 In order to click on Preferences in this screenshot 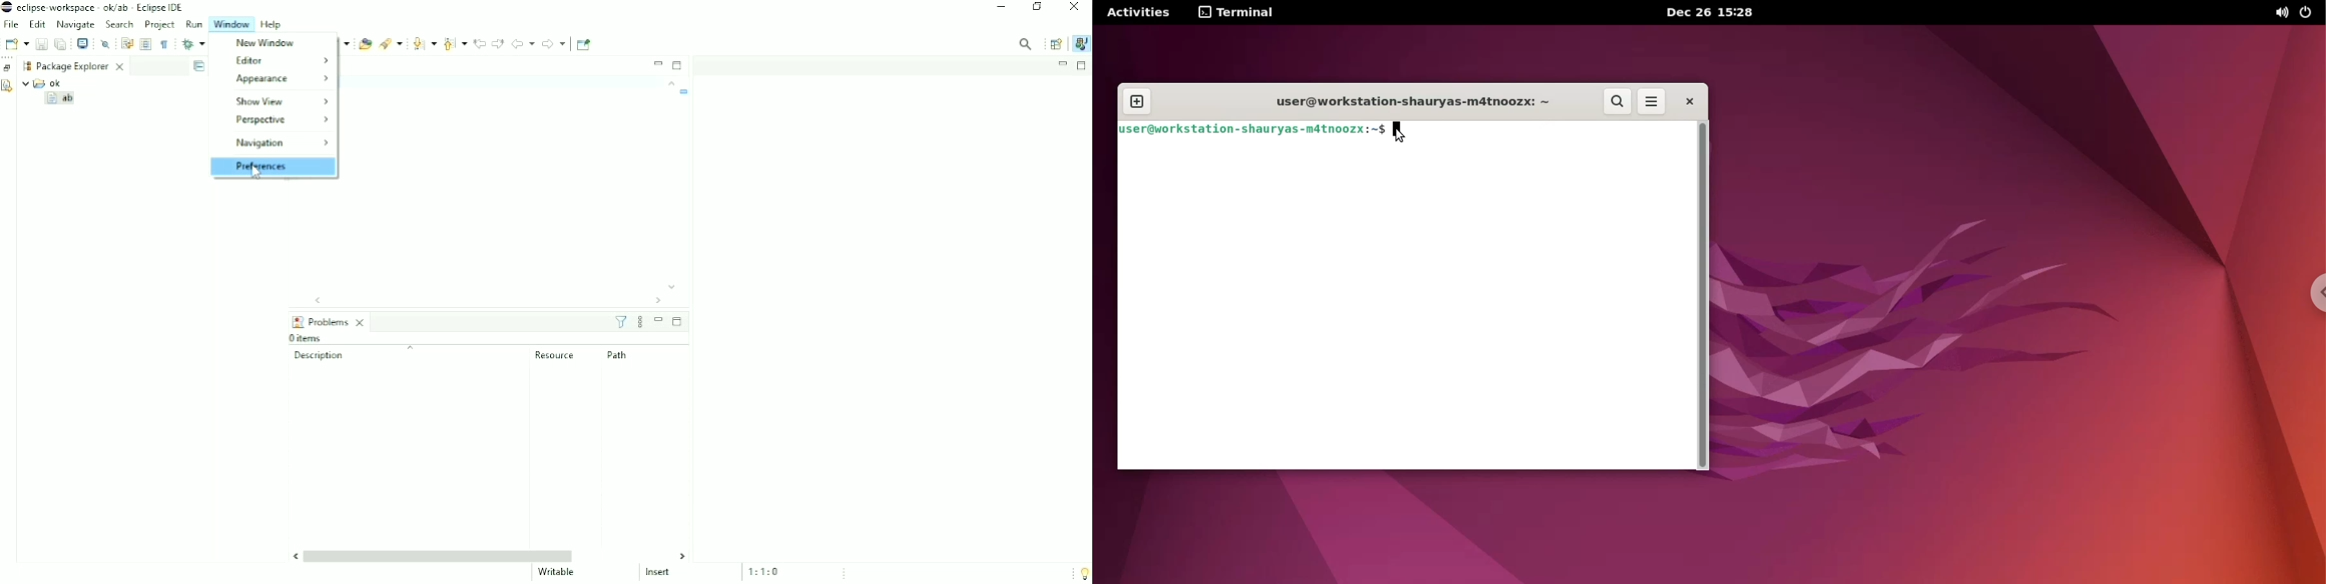, I will do `click(276, 168)`.